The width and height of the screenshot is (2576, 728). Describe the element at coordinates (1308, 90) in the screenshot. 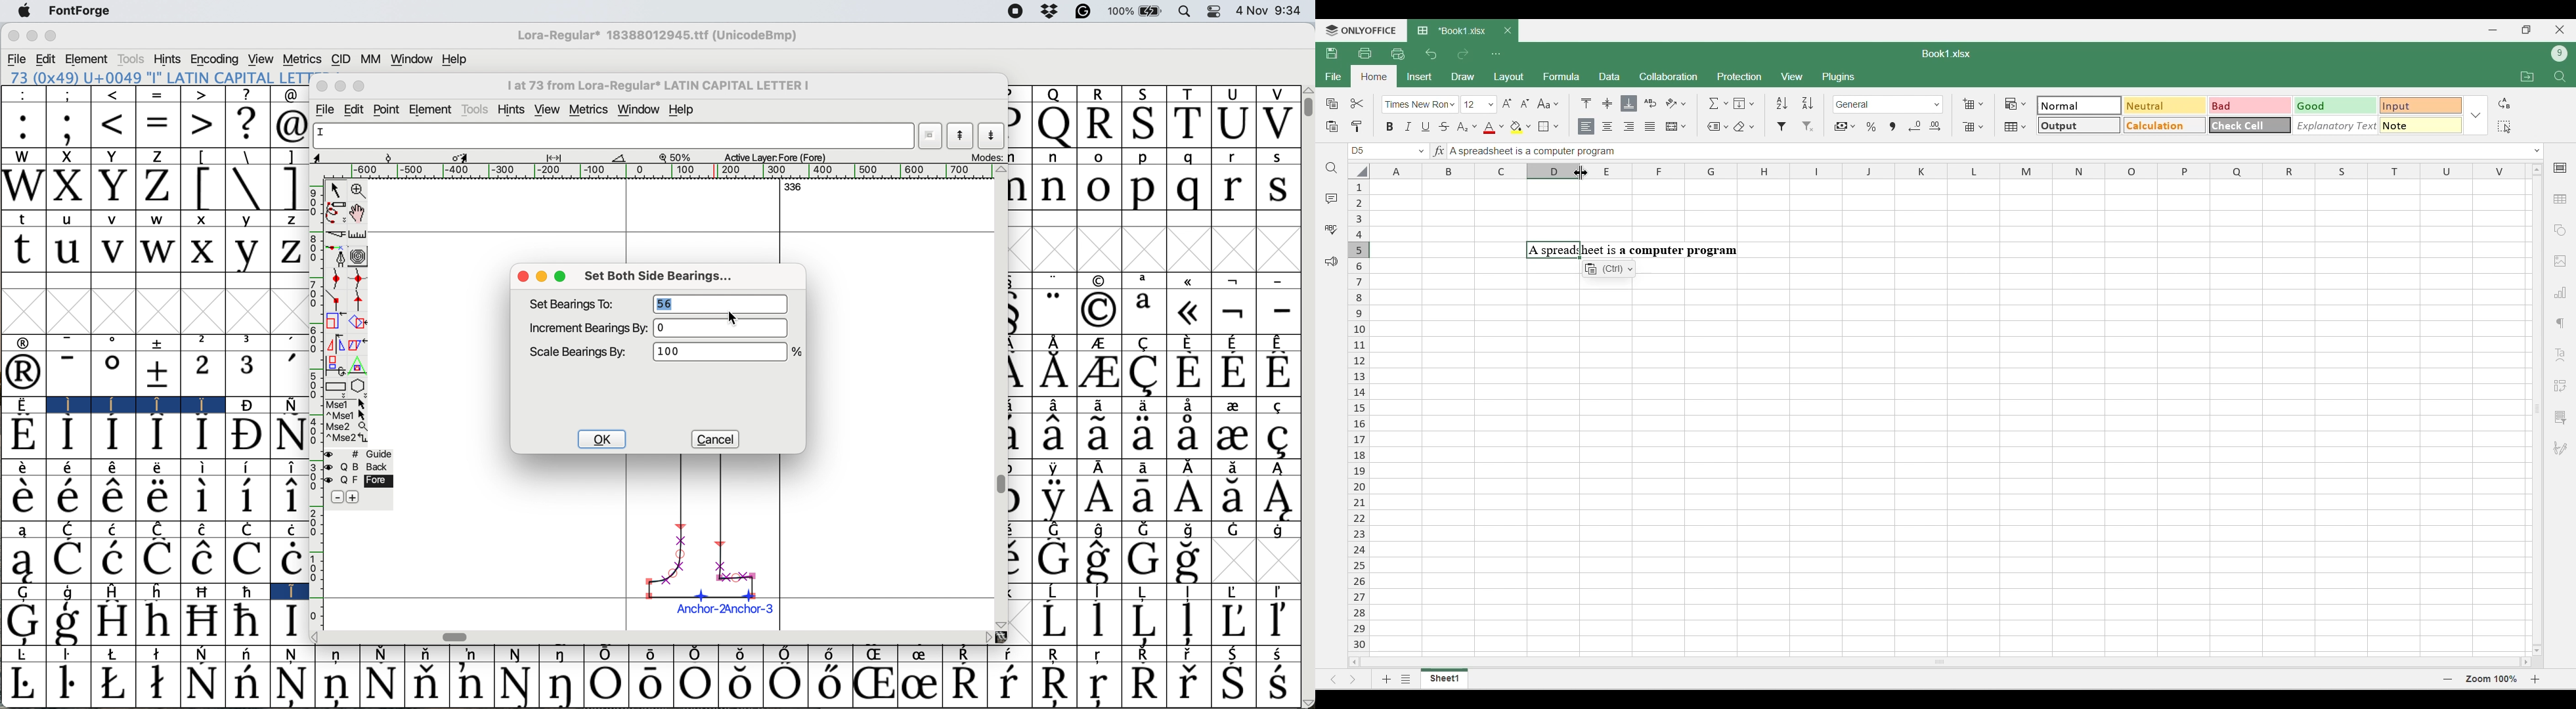

I see `` at that location.